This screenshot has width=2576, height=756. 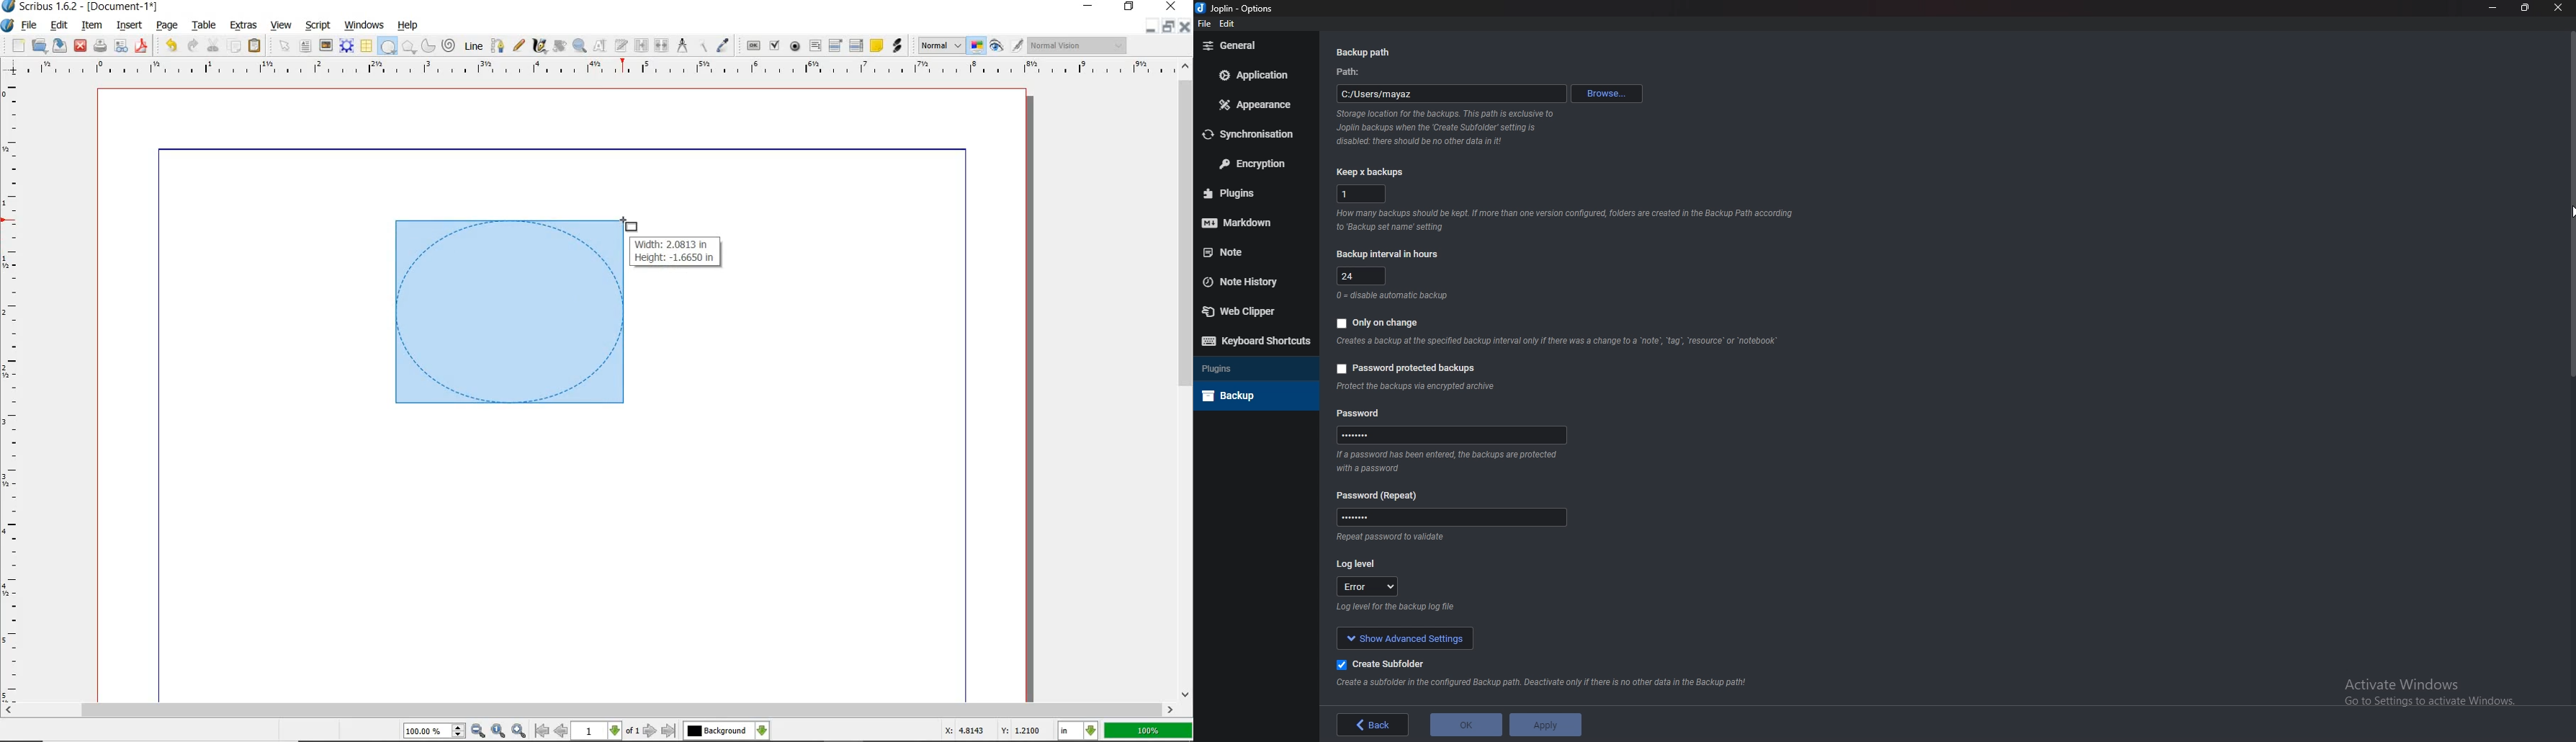 What do you see at coordinates (31, 25) in the screenshot?
I see `FILE` at bounding box center [31, 25].